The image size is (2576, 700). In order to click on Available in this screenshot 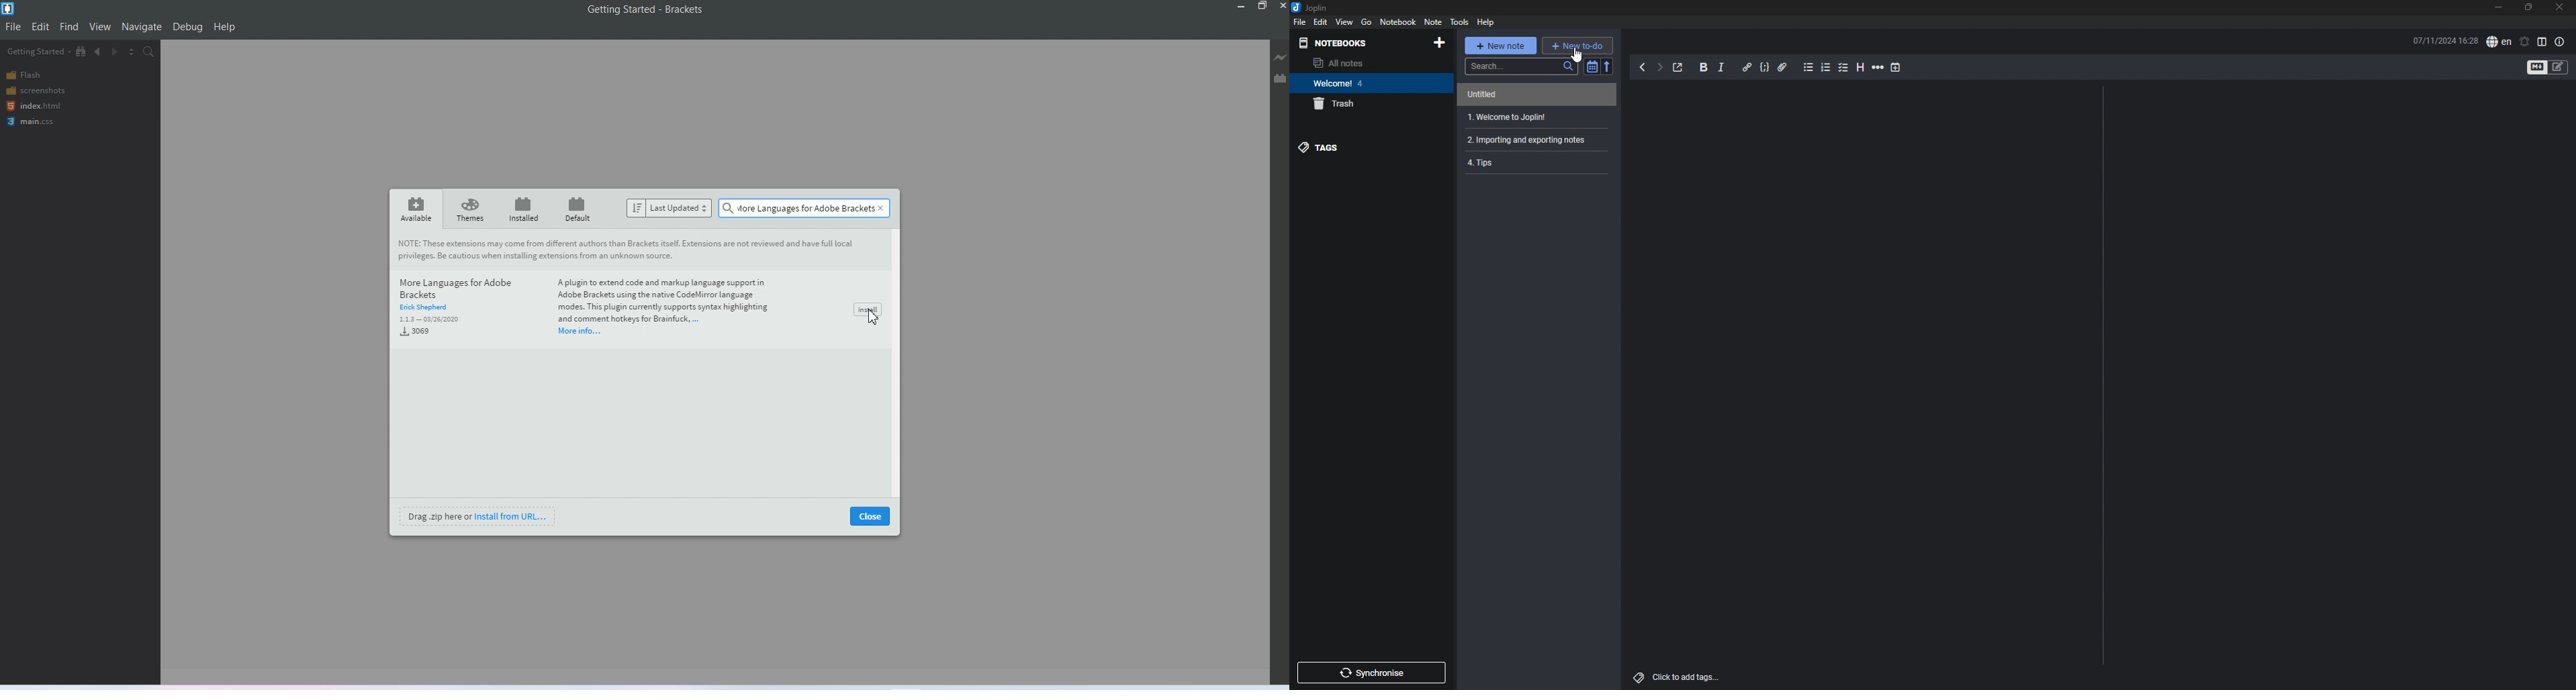, I will do `click(417, 209)`.